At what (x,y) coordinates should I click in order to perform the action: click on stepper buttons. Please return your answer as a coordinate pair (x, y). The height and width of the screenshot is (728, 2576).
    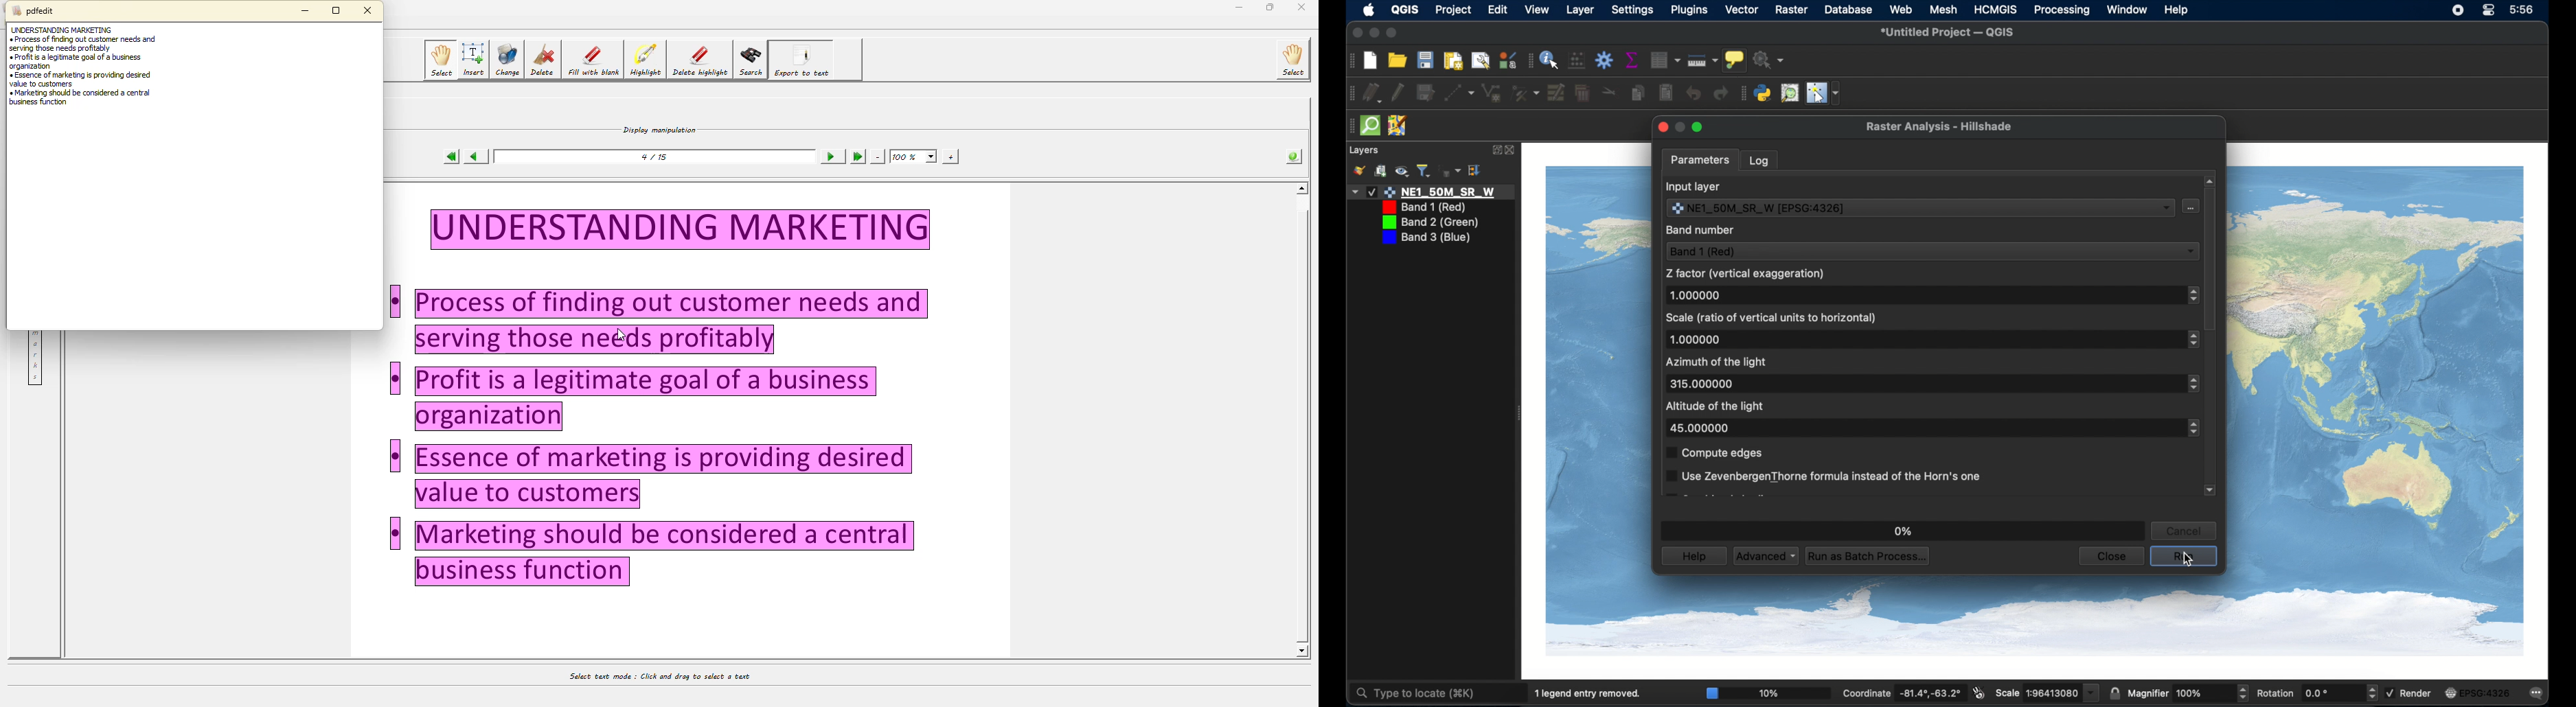
    Looking at the image, I should click on (2192, 339).